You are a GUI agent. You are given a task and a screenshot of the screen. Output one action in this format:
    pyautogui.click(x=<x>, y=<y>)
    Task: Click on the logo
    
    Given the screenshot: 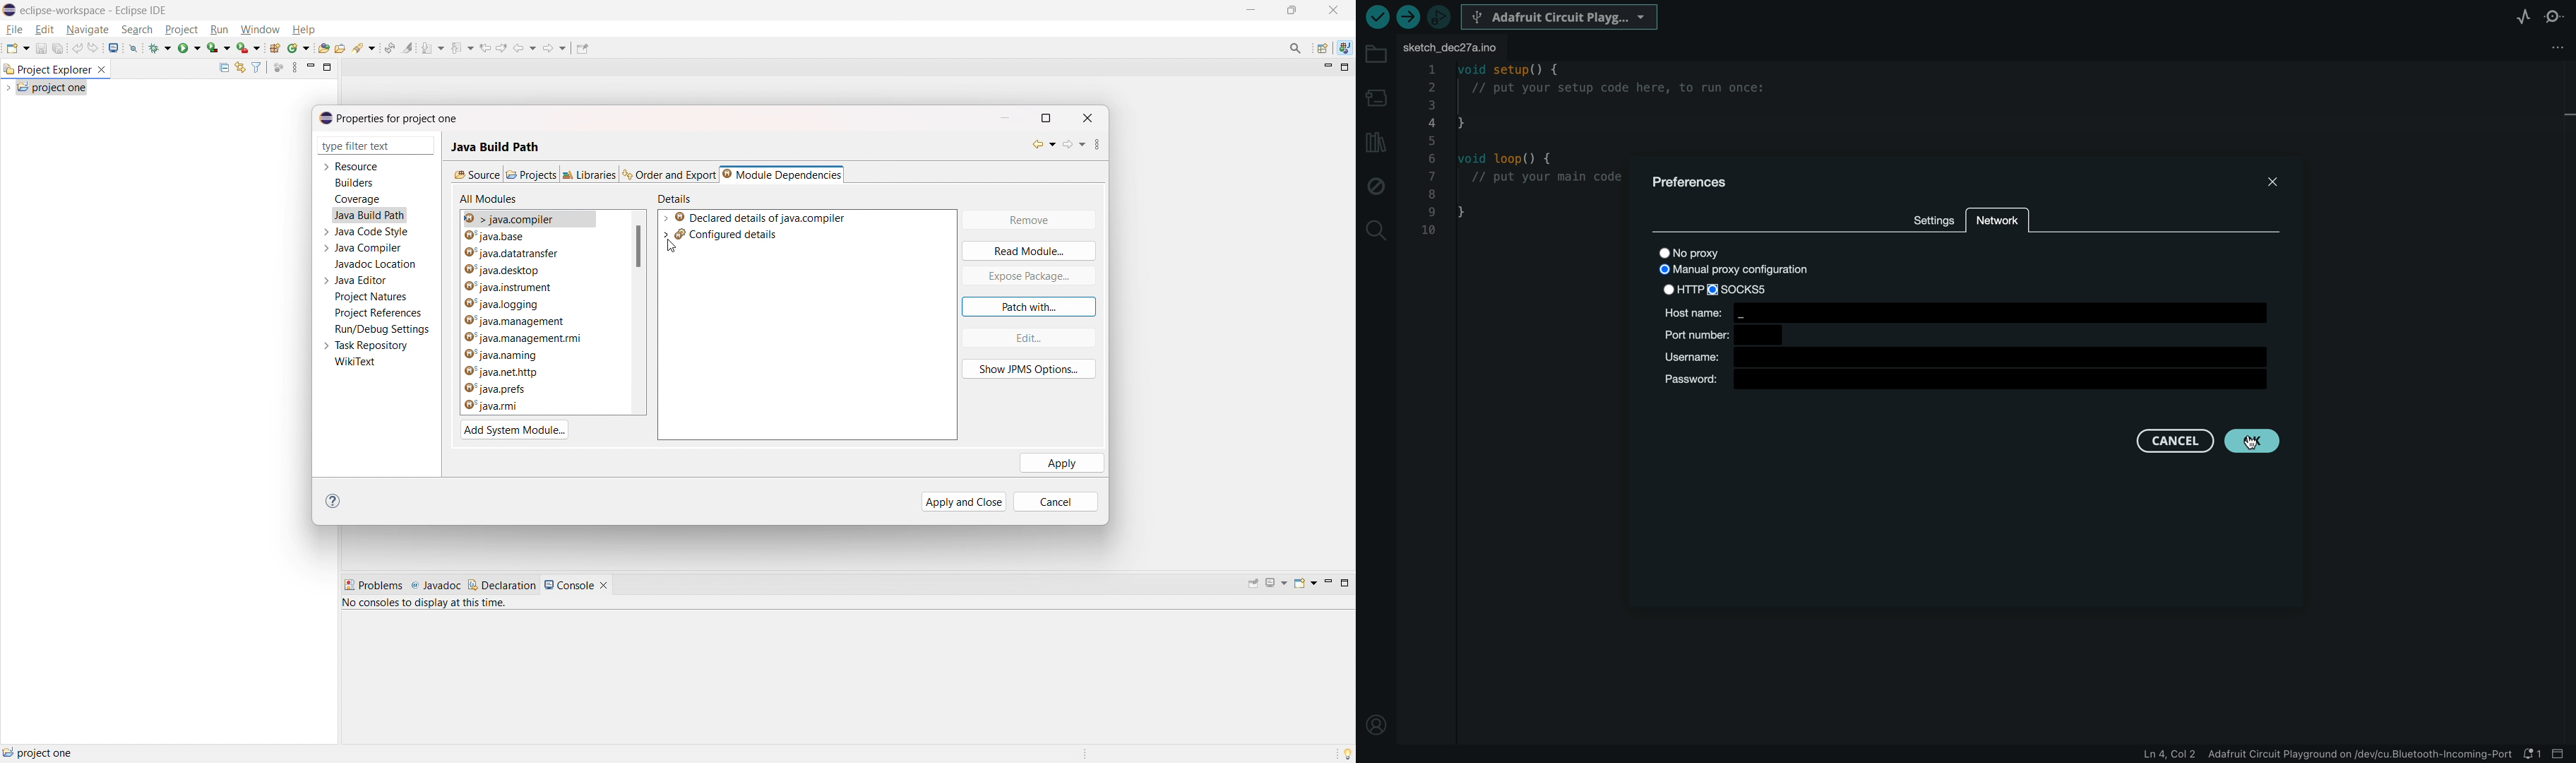 What is the action you would take?
    pyautogui.click(x=10, y=10)
    